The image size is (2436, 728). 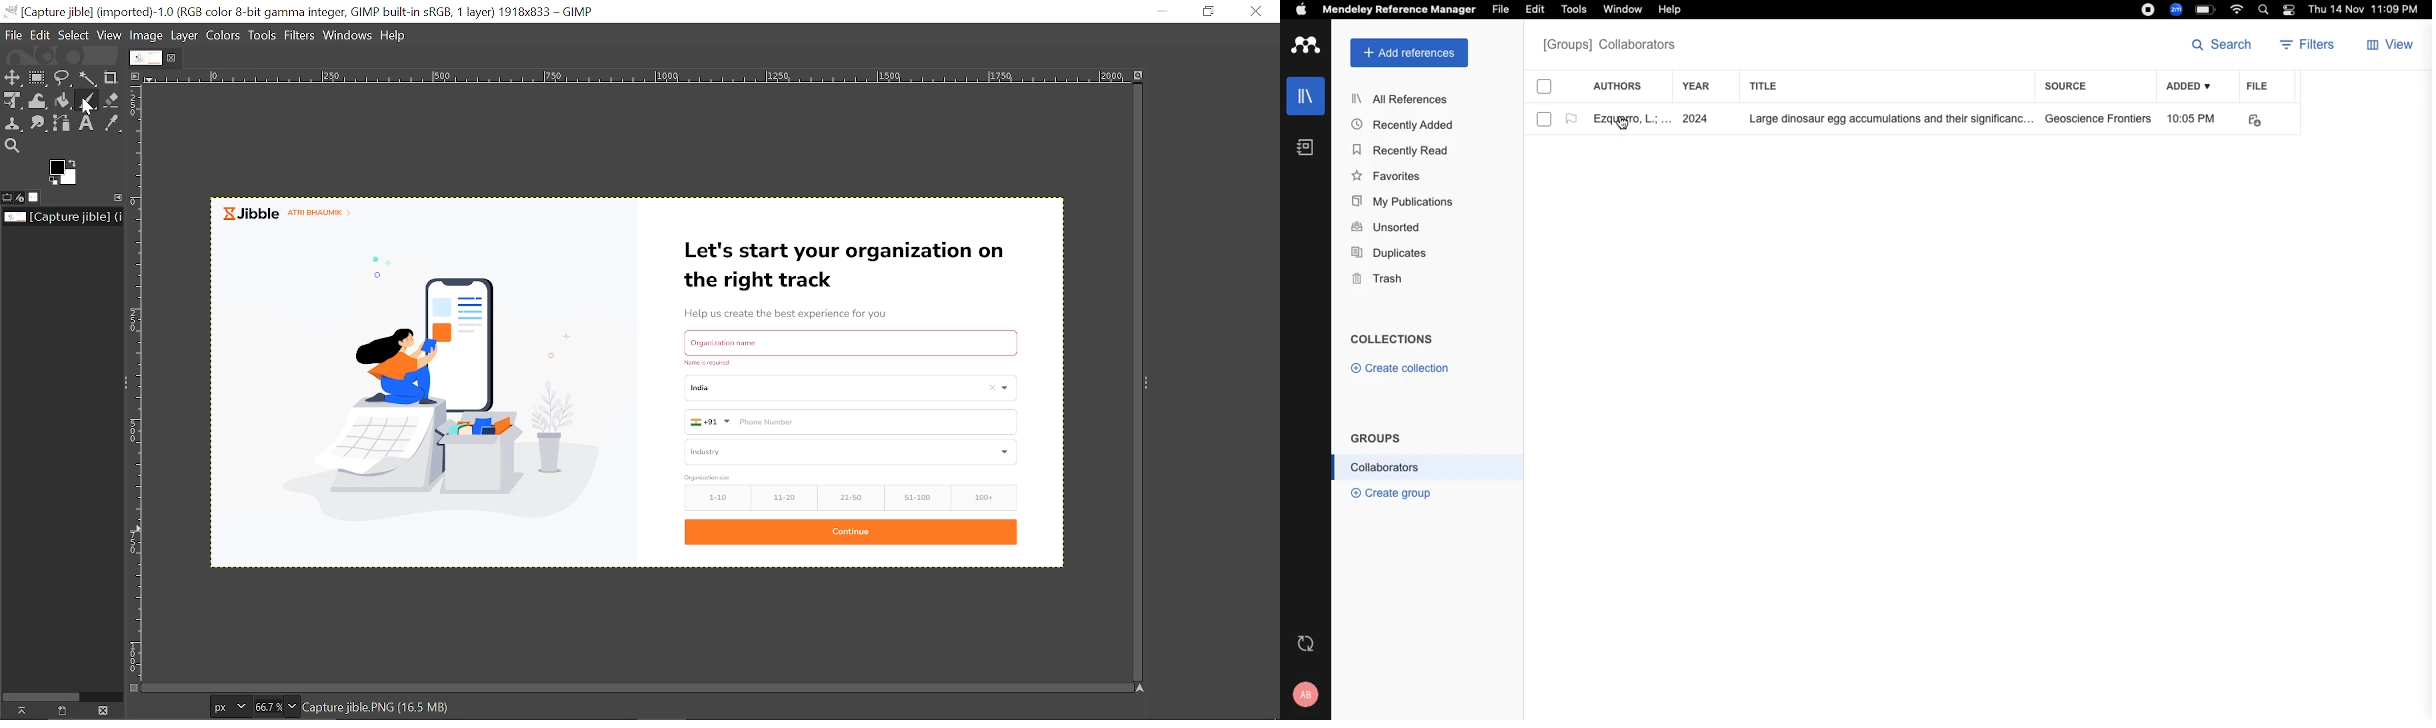 I want to click on view, so click(x=2393, y=46).